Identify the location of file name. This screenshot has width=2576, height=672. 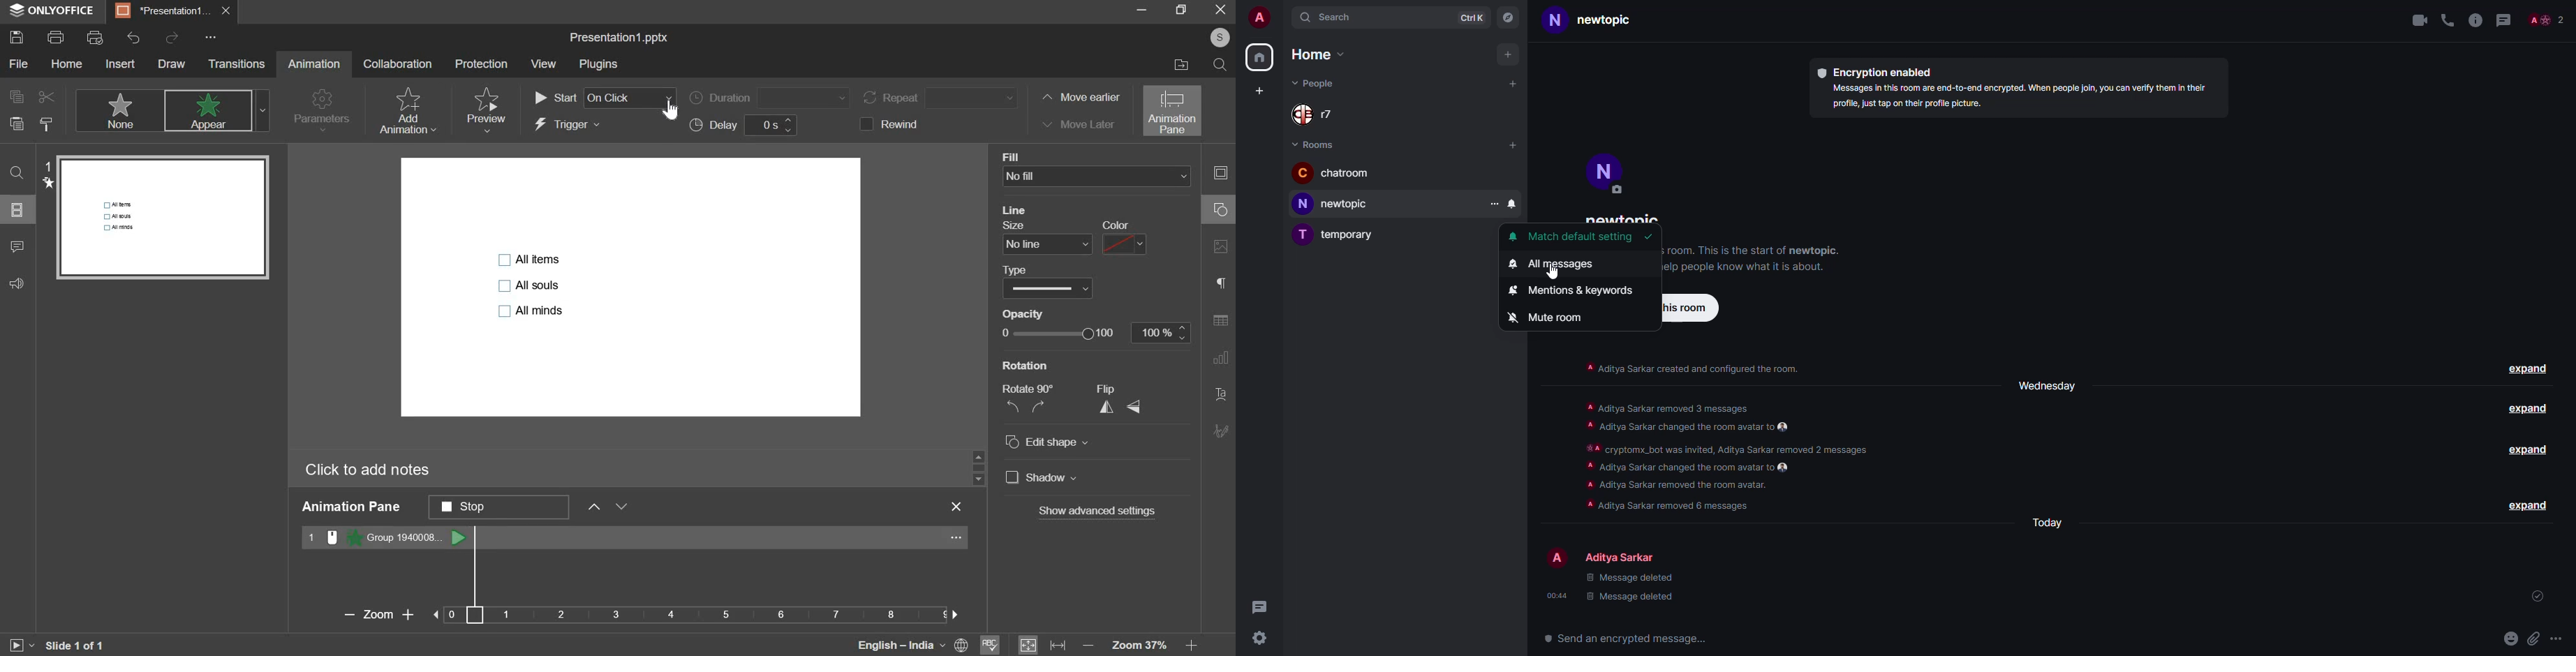
(619, 38).